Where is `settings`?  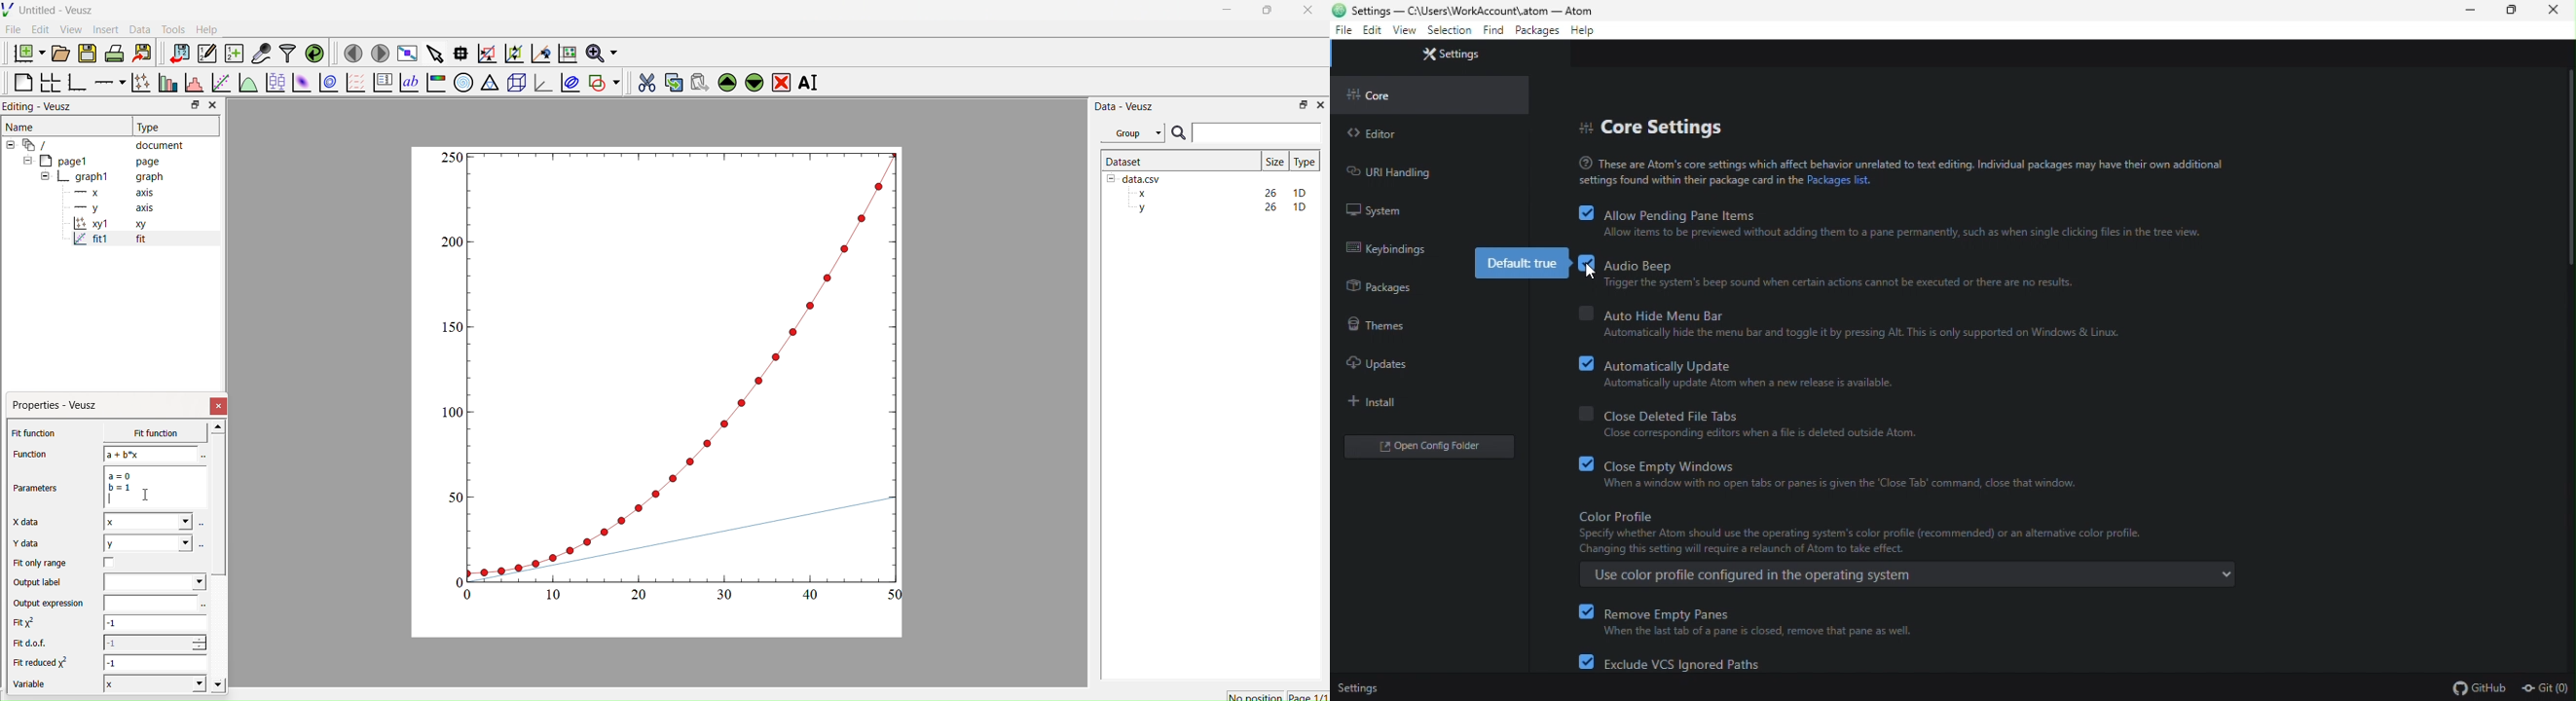 settings is located at coordinates (1365, 683).